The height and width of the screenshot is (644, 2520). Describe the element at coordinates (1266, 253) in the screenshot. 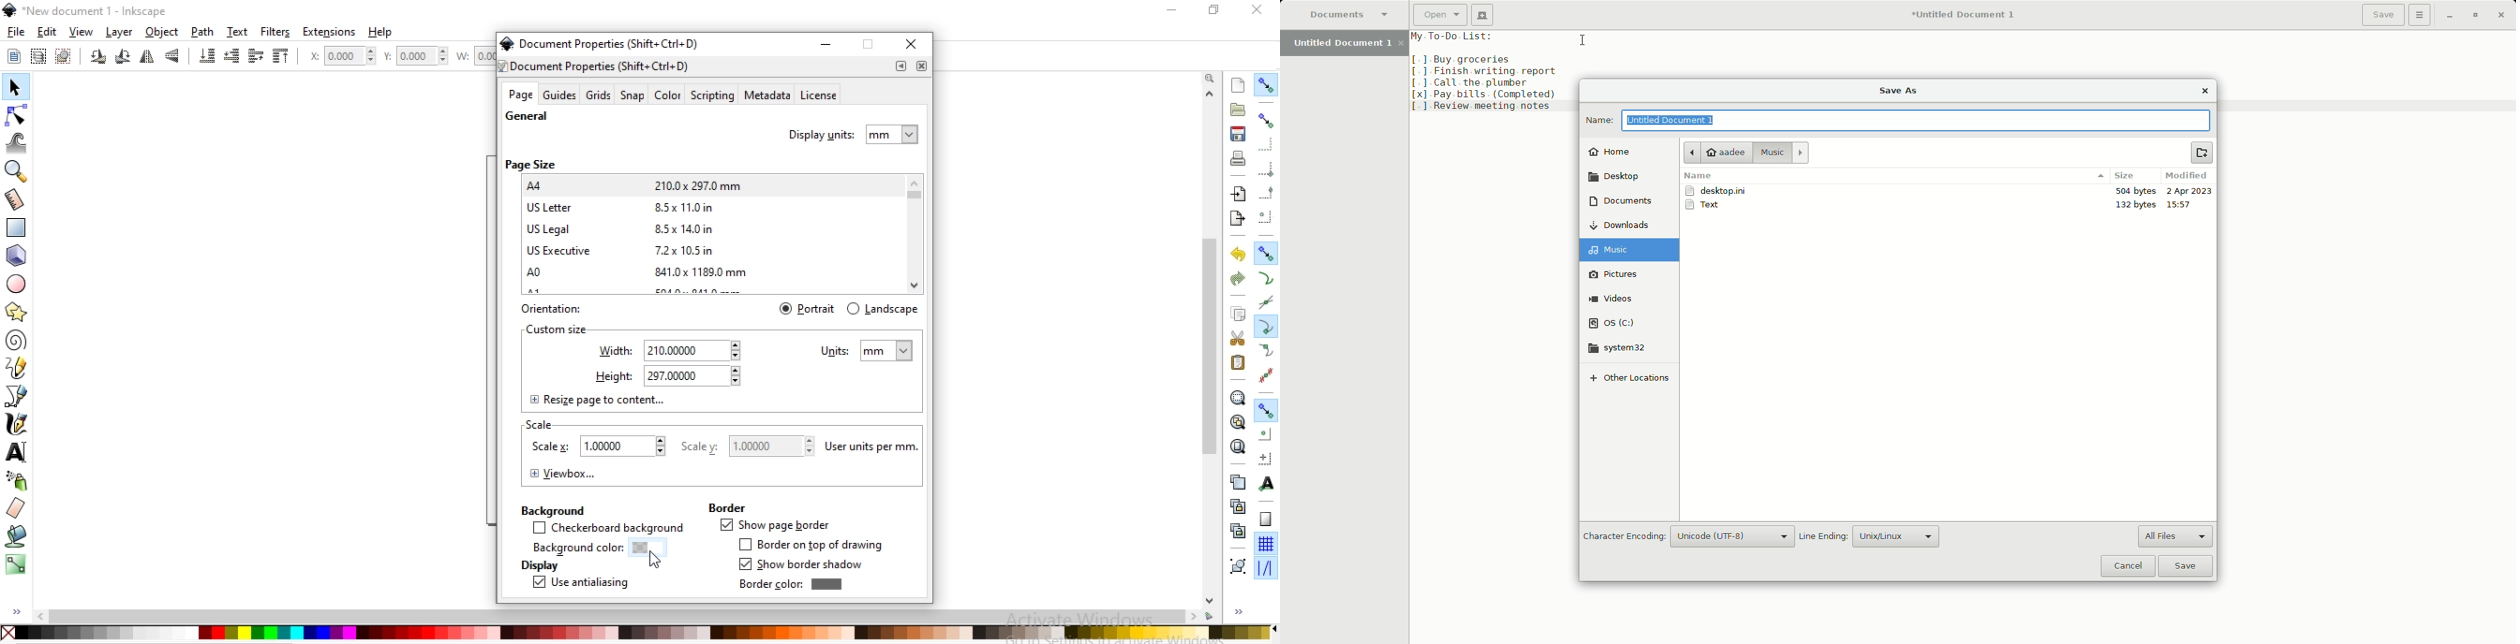

I see `snap nodes, paths and handles` at that location.